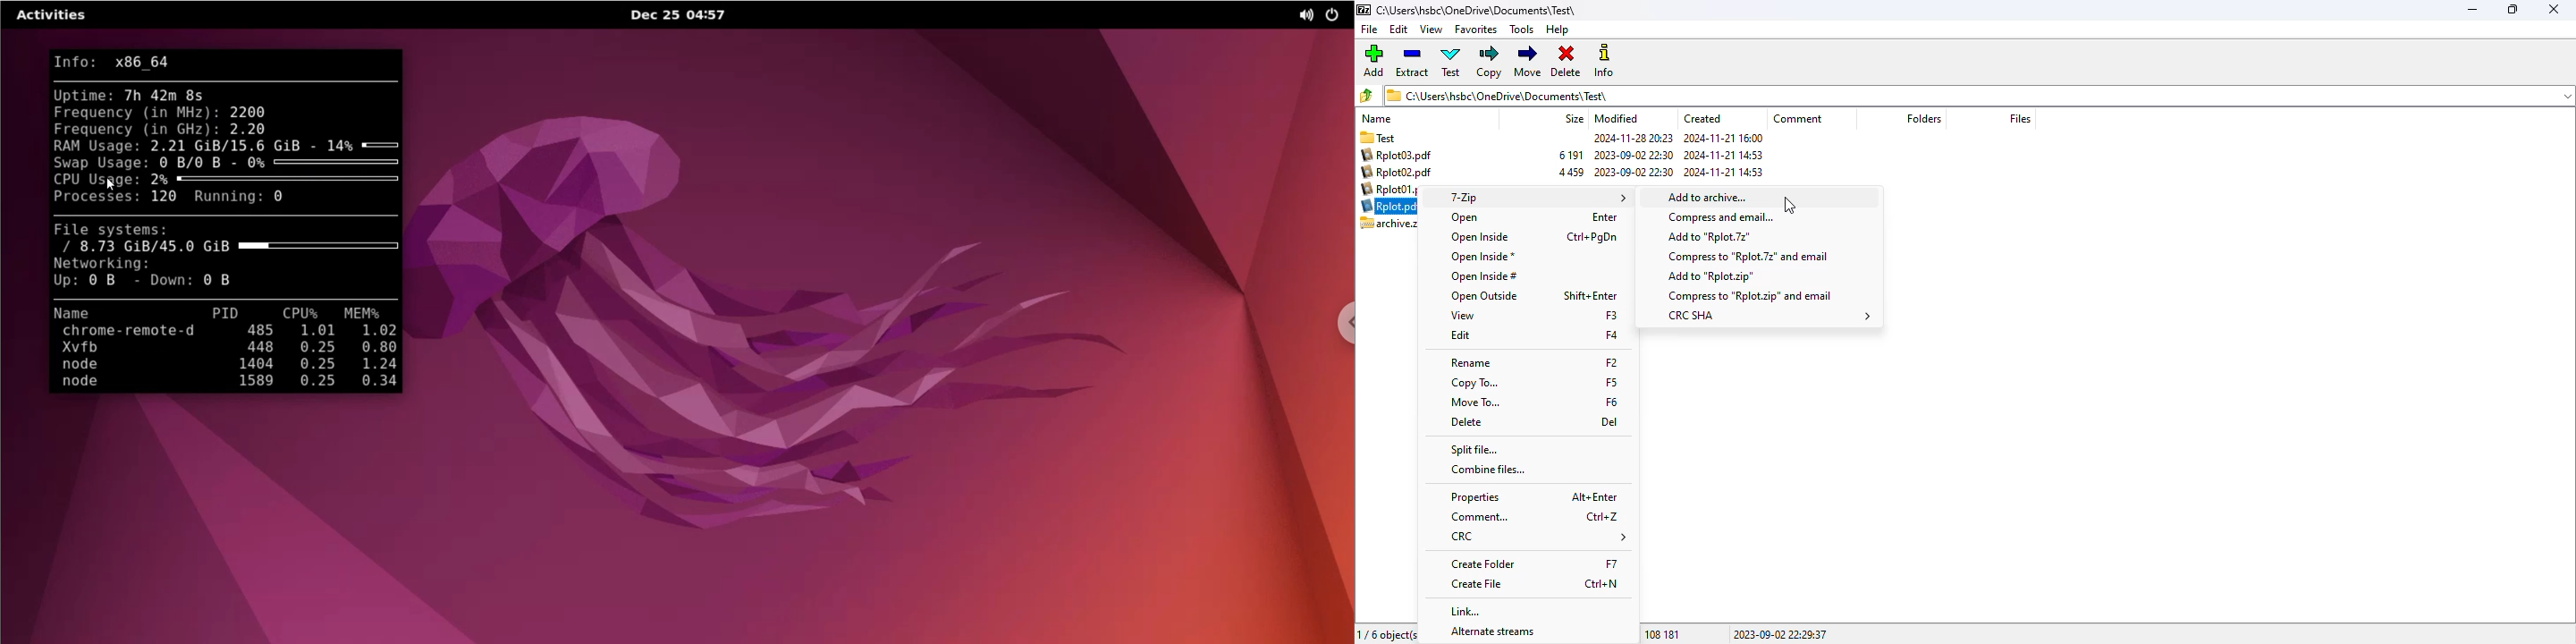 The width and height of the screenshot is (2576, 644). Describe the element at coordinates (1591, 296) in the screenshot. I see `shortcut for open outside` at that location.